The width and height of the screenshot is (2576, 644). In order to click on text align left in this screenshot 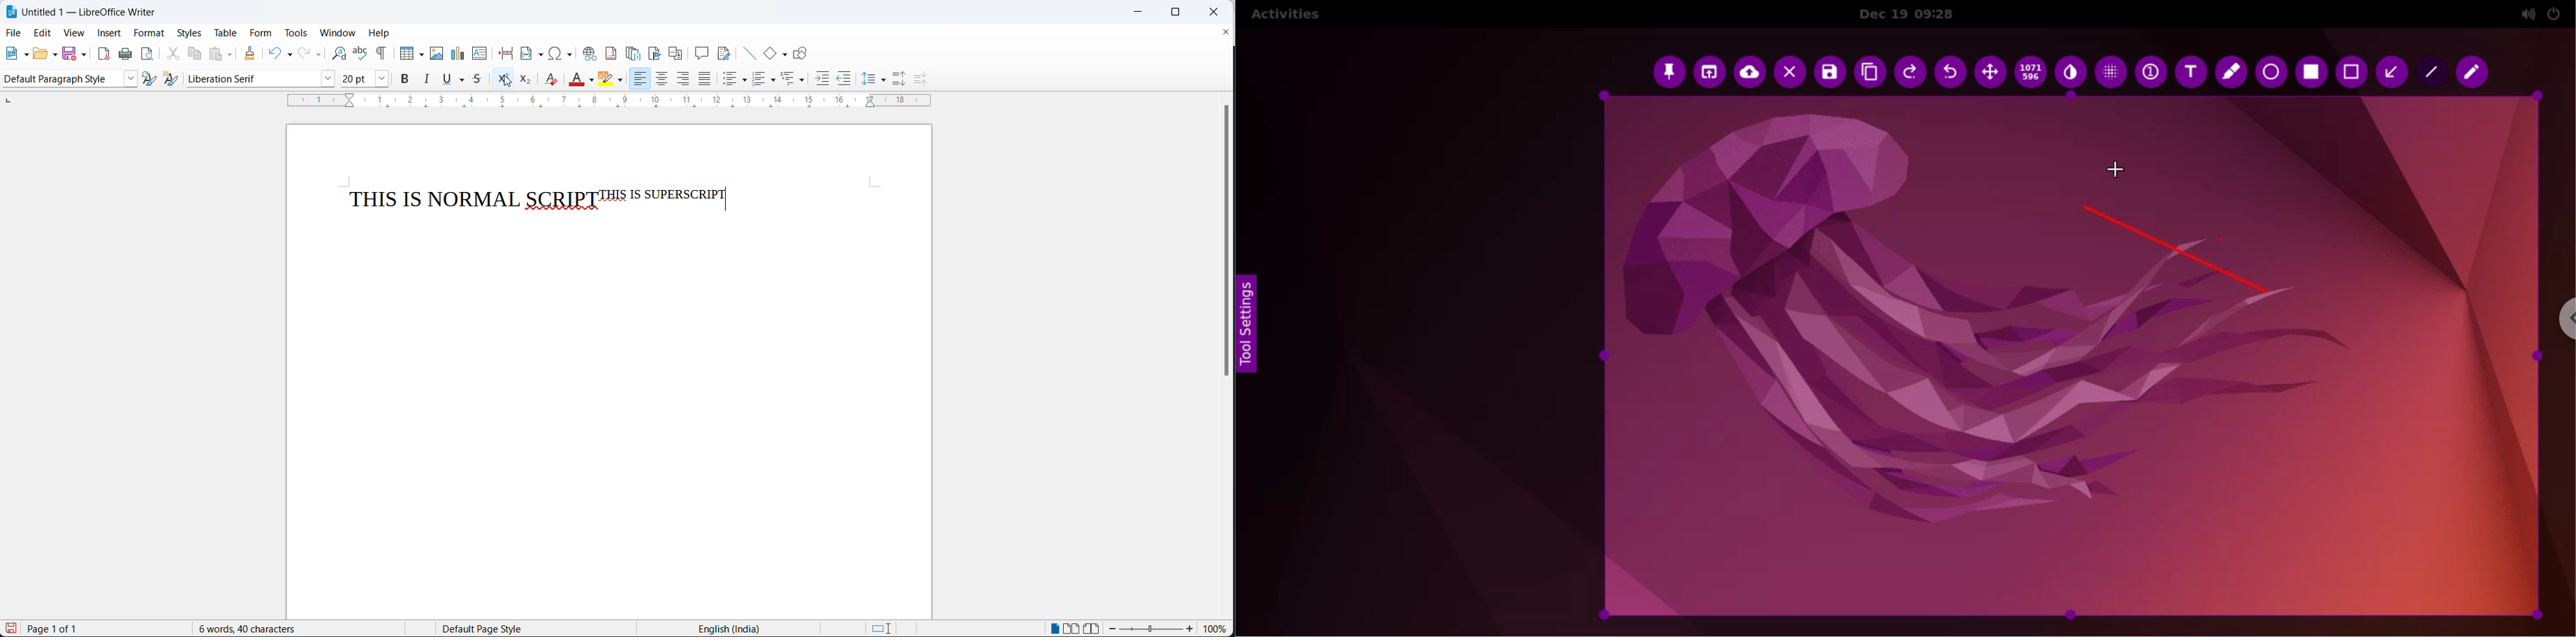, I will do `click(642, 80)`.